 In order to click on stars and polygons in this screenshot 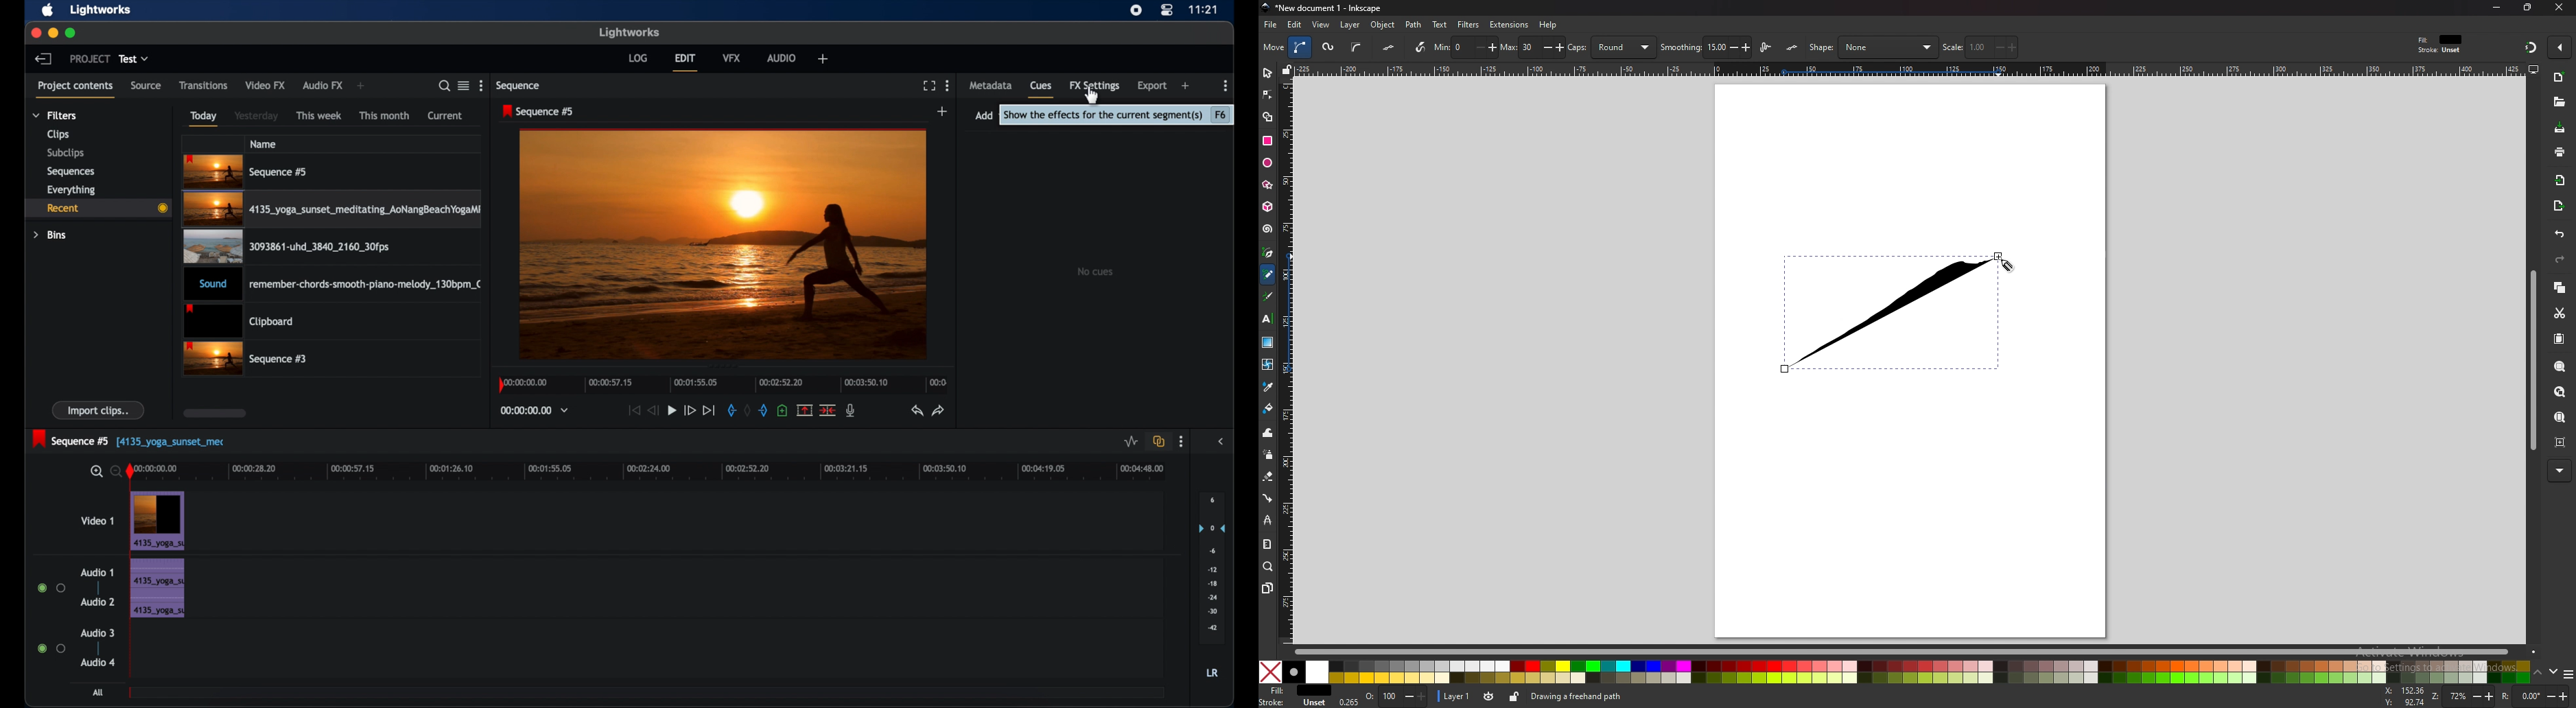, I will do `click(1267, 185)`.